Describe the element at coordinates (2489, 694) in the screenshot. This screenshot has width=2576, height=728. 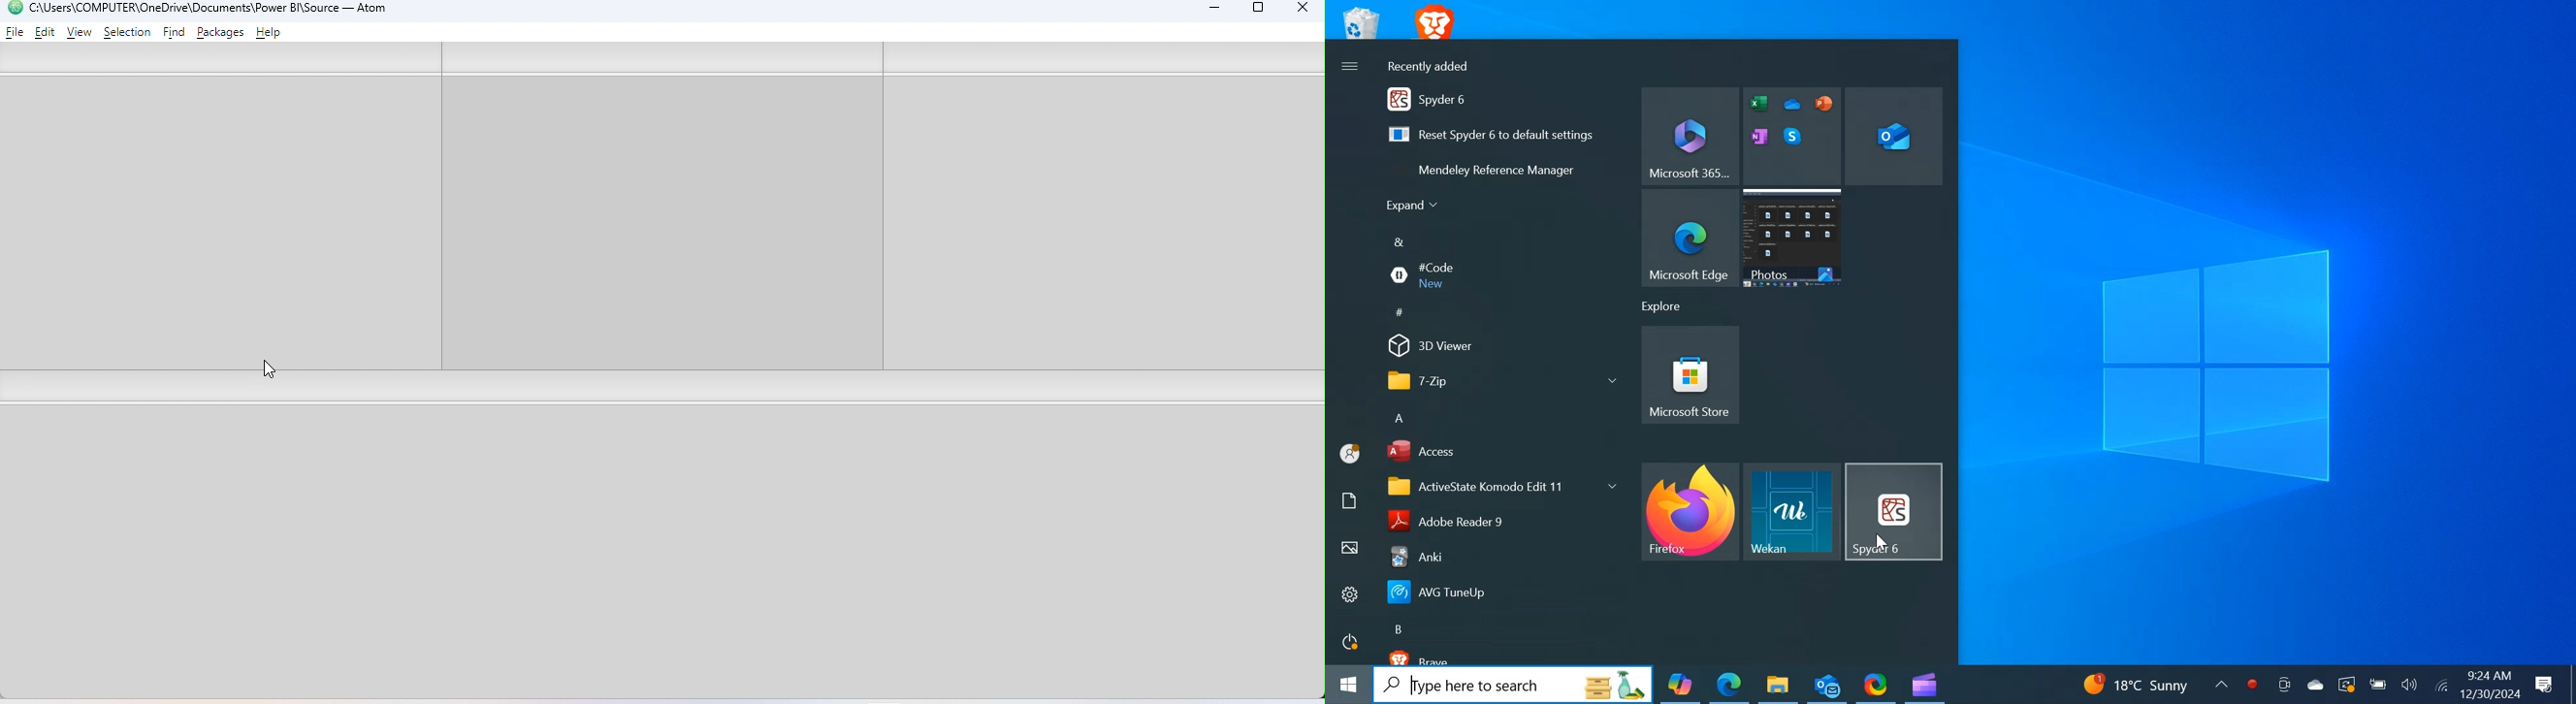
I see `12/30/2024` at that location.